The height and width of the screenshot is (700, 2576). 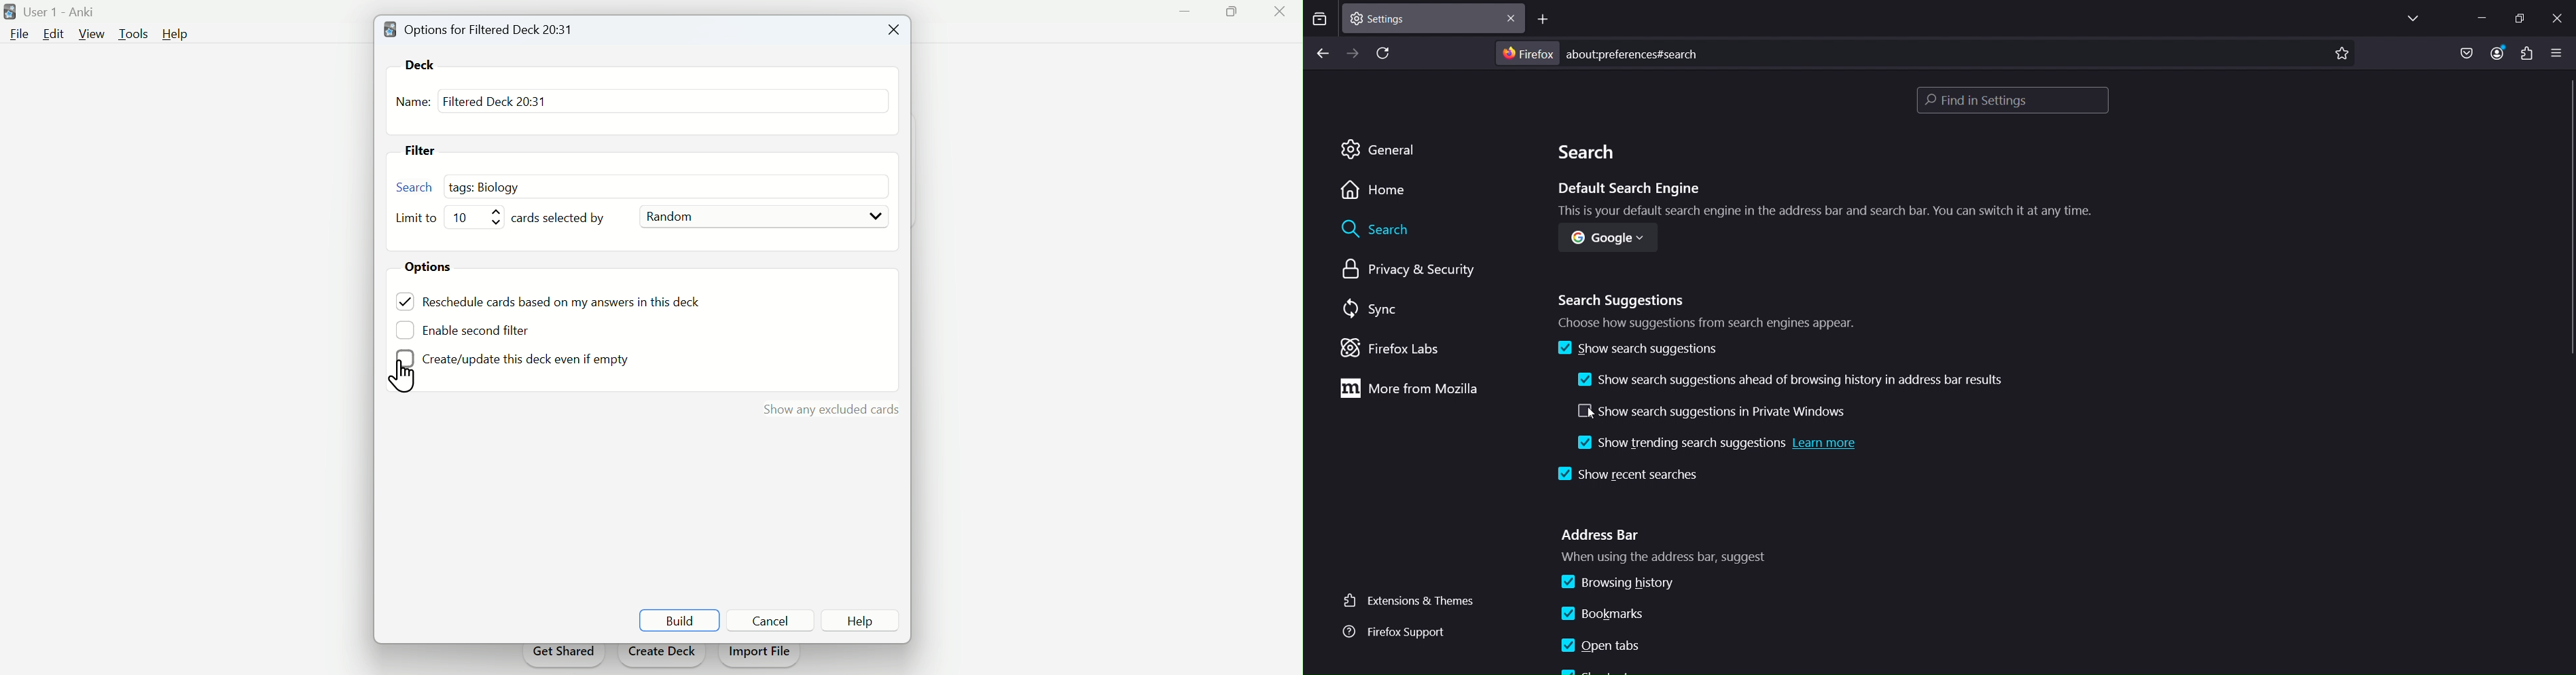 What do you see at coordinates (1601, 646) in the screenshot?
I see `open tabs` at bounding box center [1601, 646].